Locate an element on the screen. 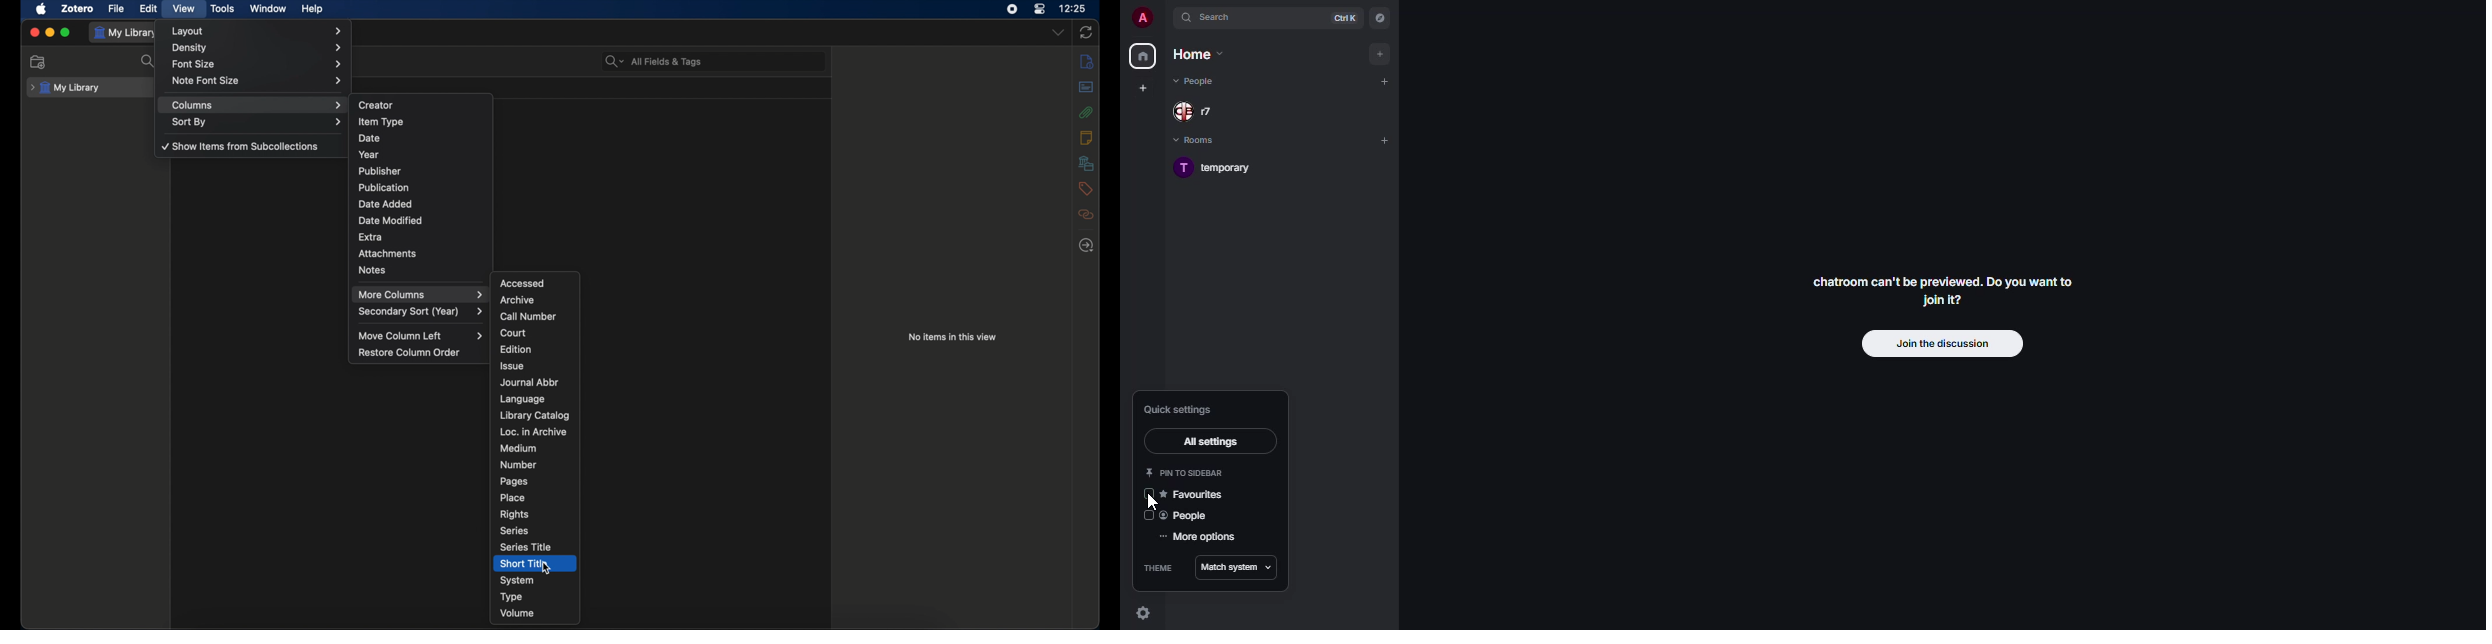 This screenshot has height=644, width=2492. quick settings is located at coordinates (1181, 409).